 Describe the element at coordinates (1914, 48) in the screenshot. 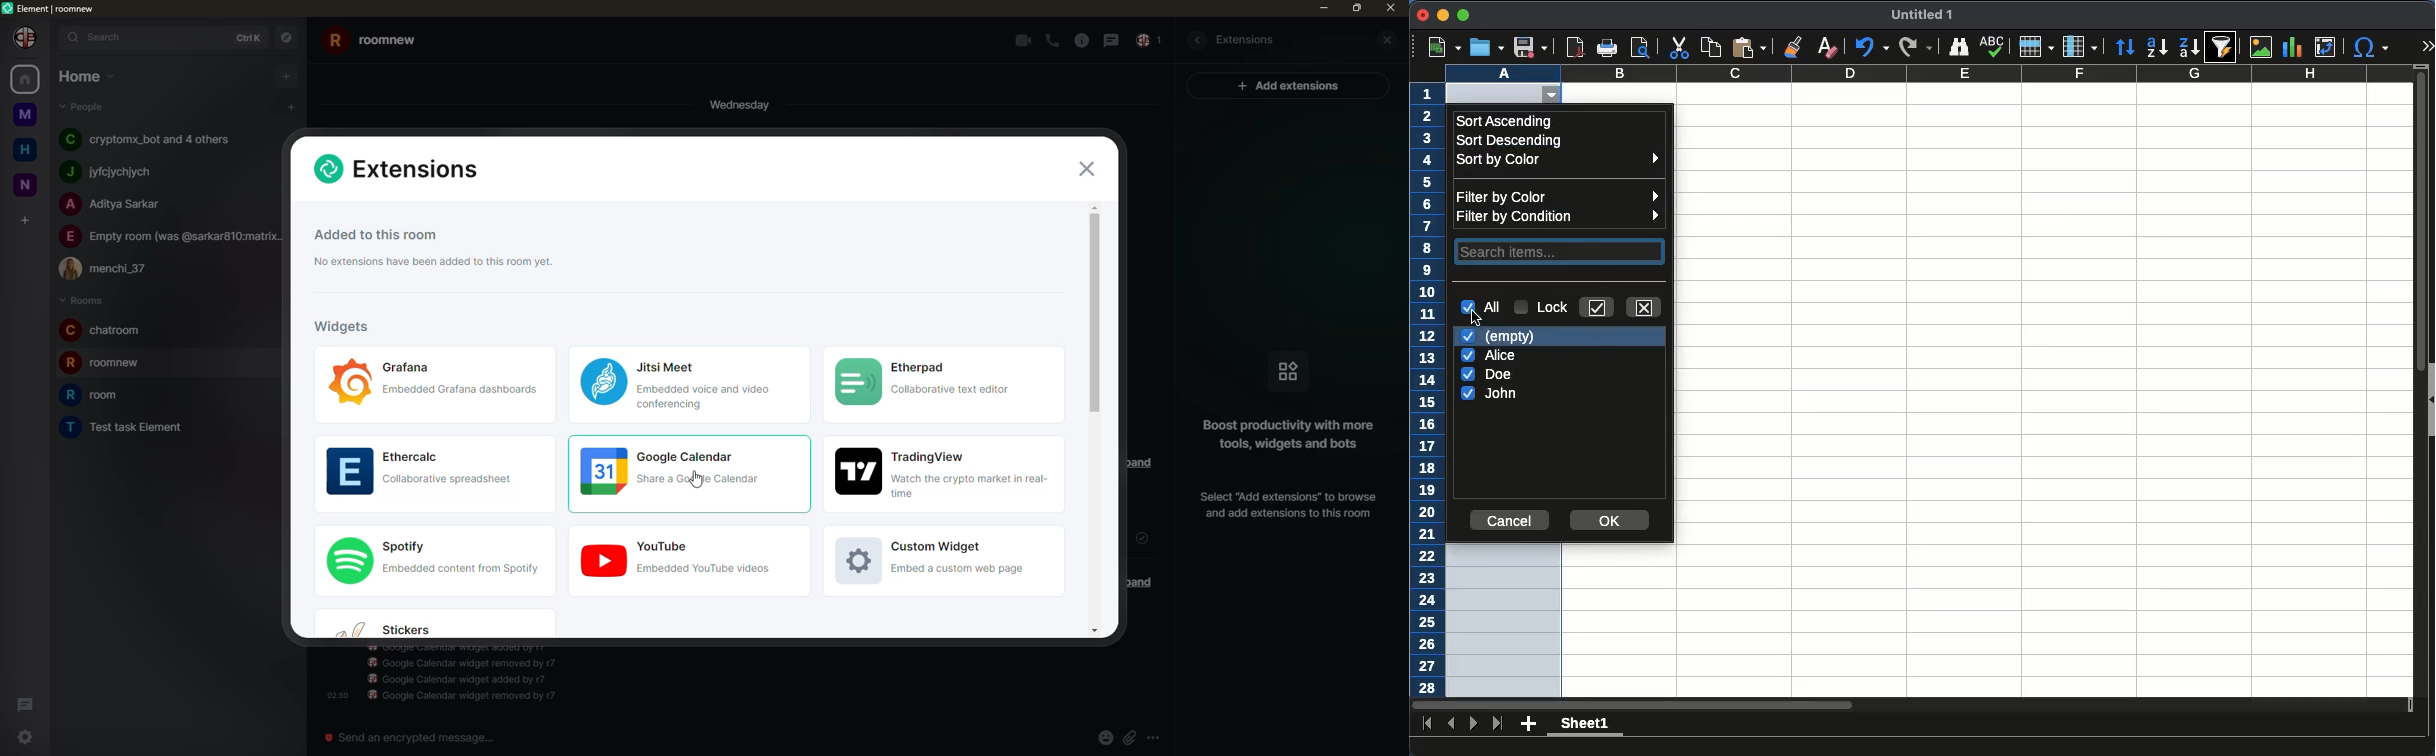

I see `redo` at that location.